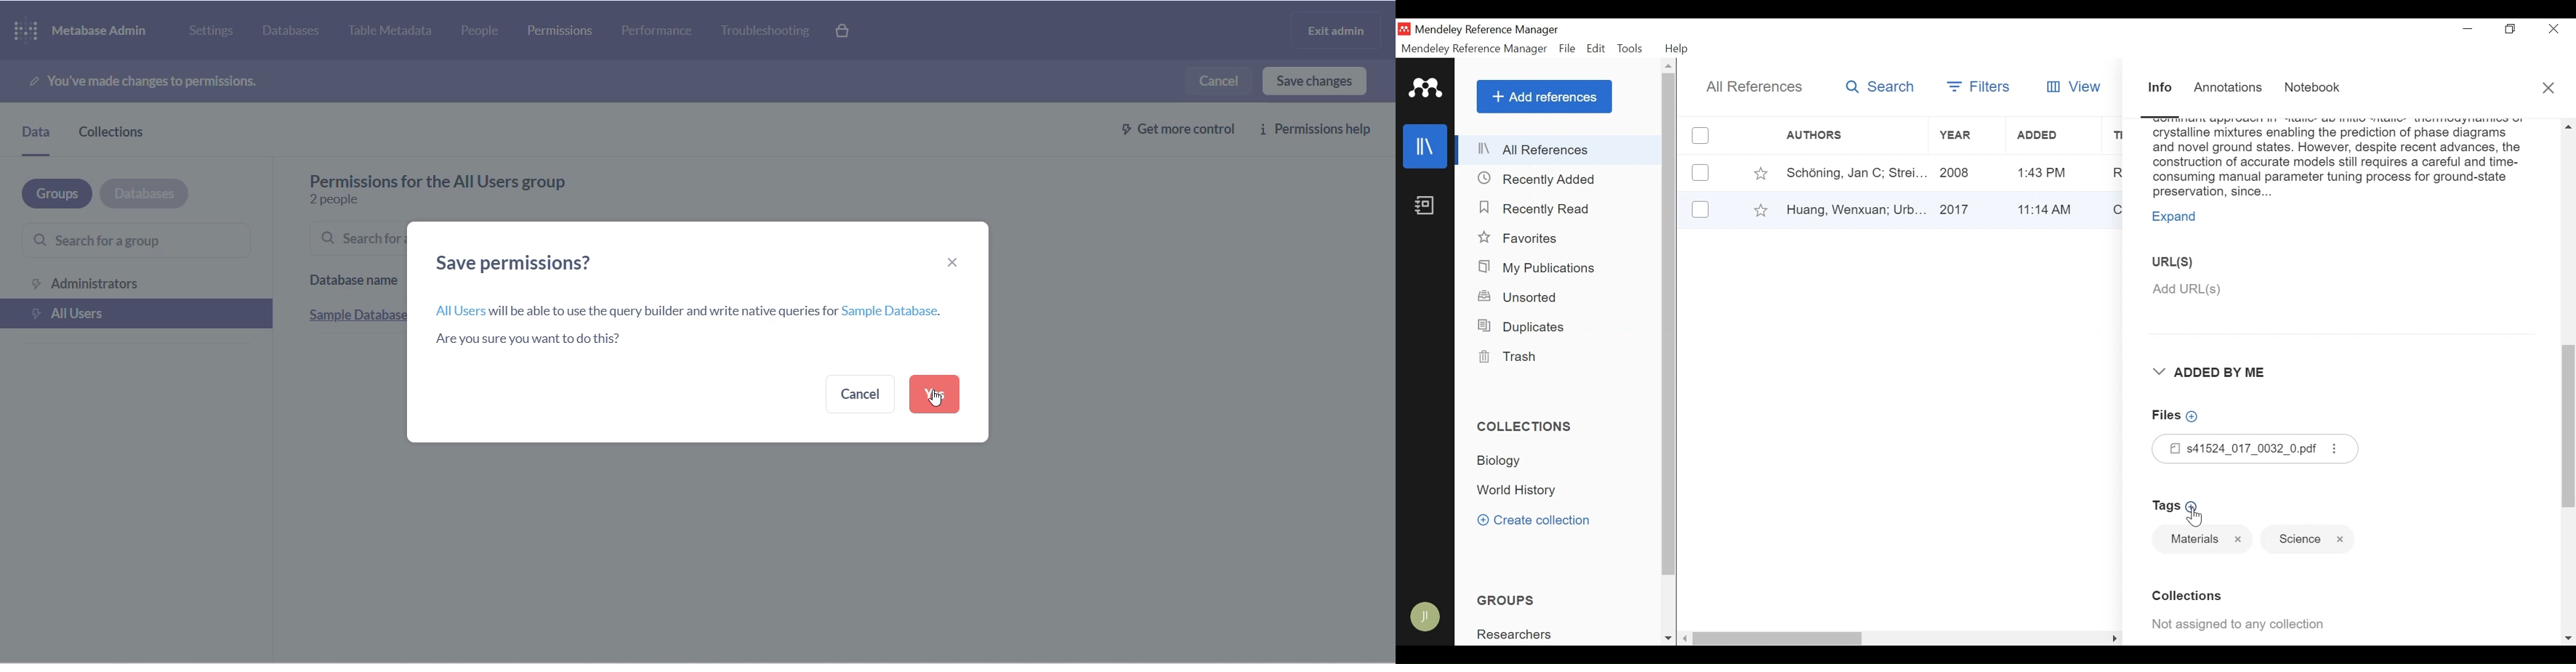 This screenshot has width=2576, height=672. What do you see at coordinates (1669, 65) in the screenshot?
I see `Scroll up` at bounding box center [1669, 65].